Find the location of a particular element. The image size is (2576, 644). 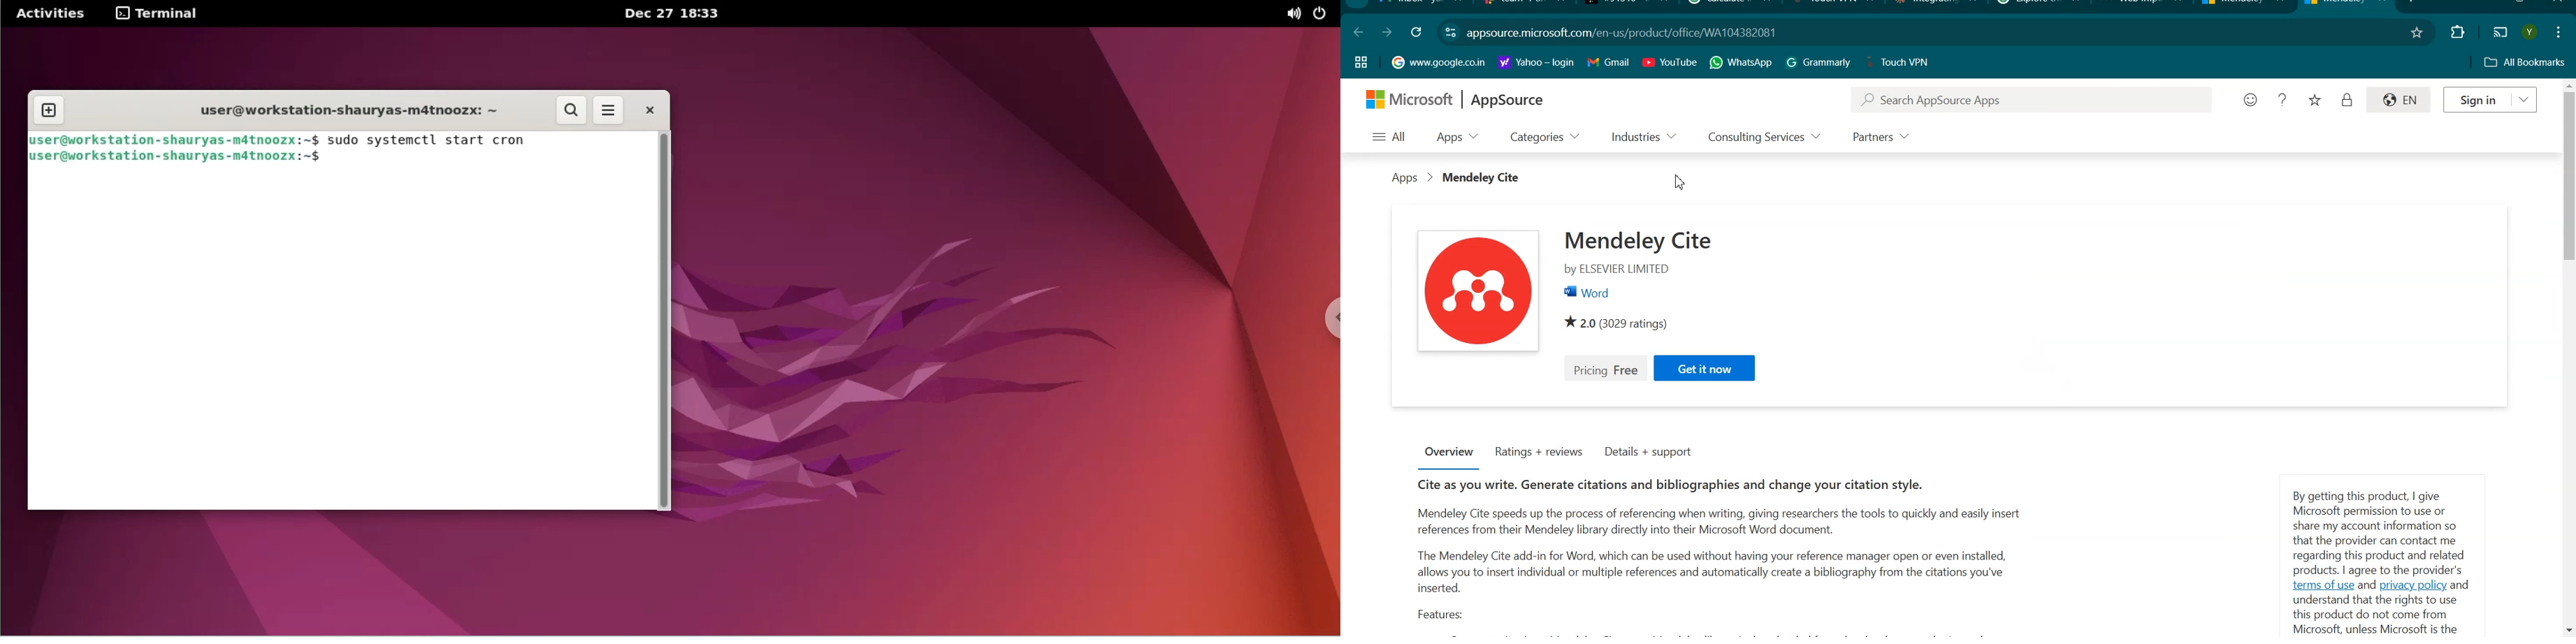

word is located at coordinates (1588, 292).